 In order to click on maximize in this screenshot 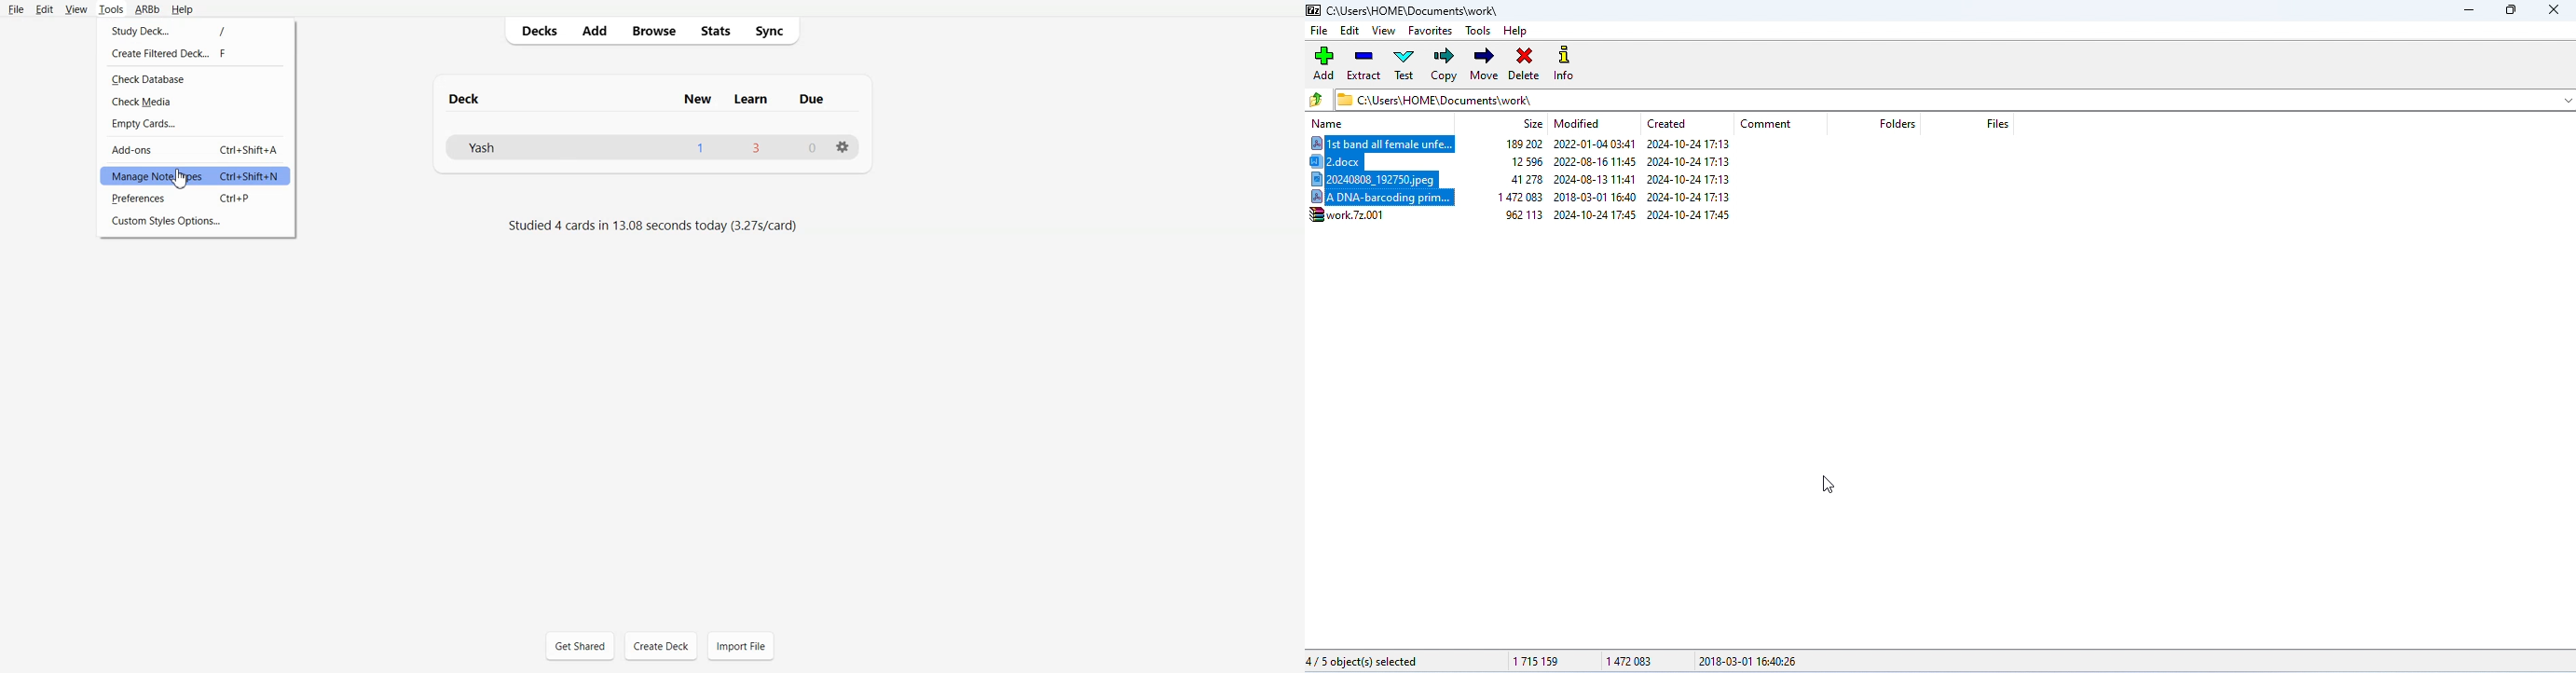, I will do `click(2509, 11)`.